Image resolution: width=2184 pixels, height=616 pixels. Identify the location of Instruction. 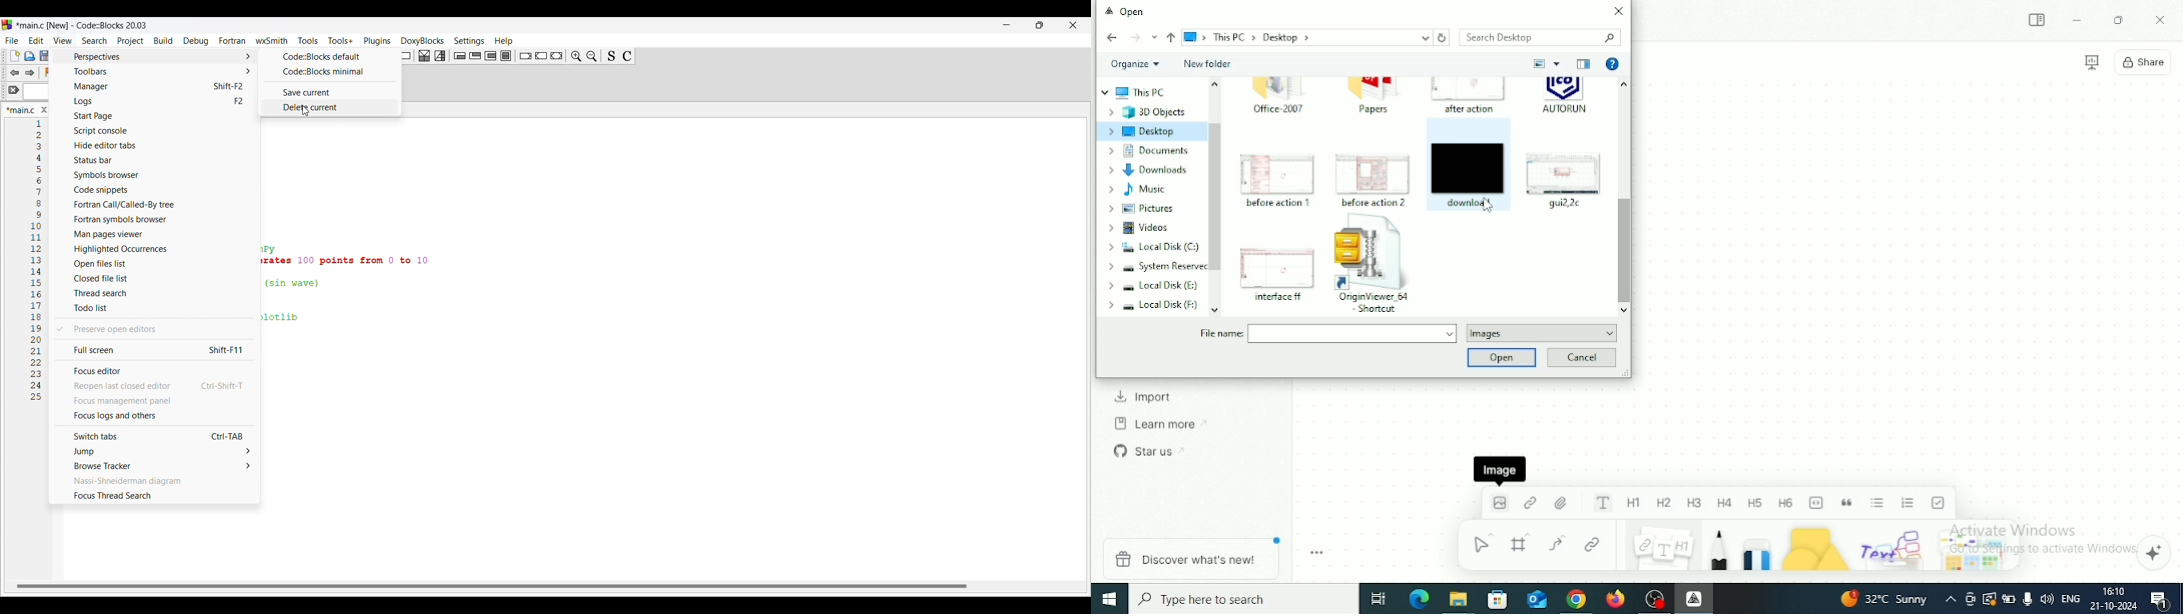
(404, 56).